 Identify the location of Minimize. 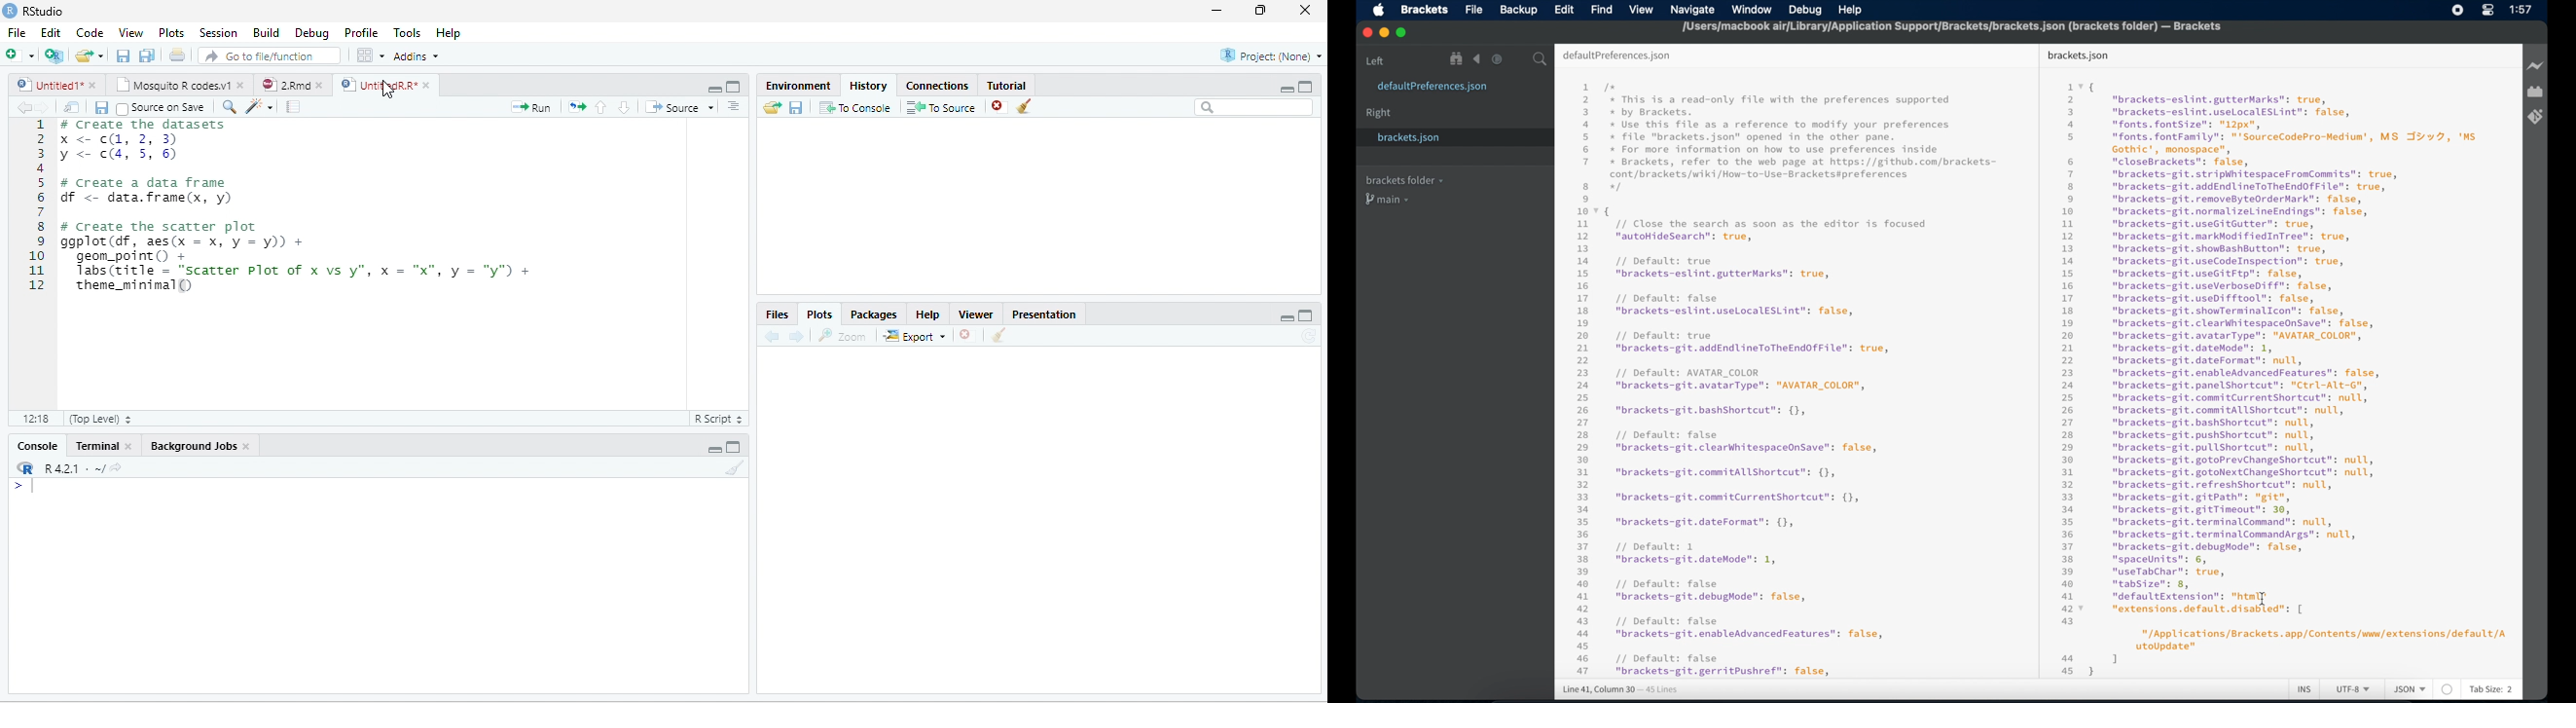
(712, 88).